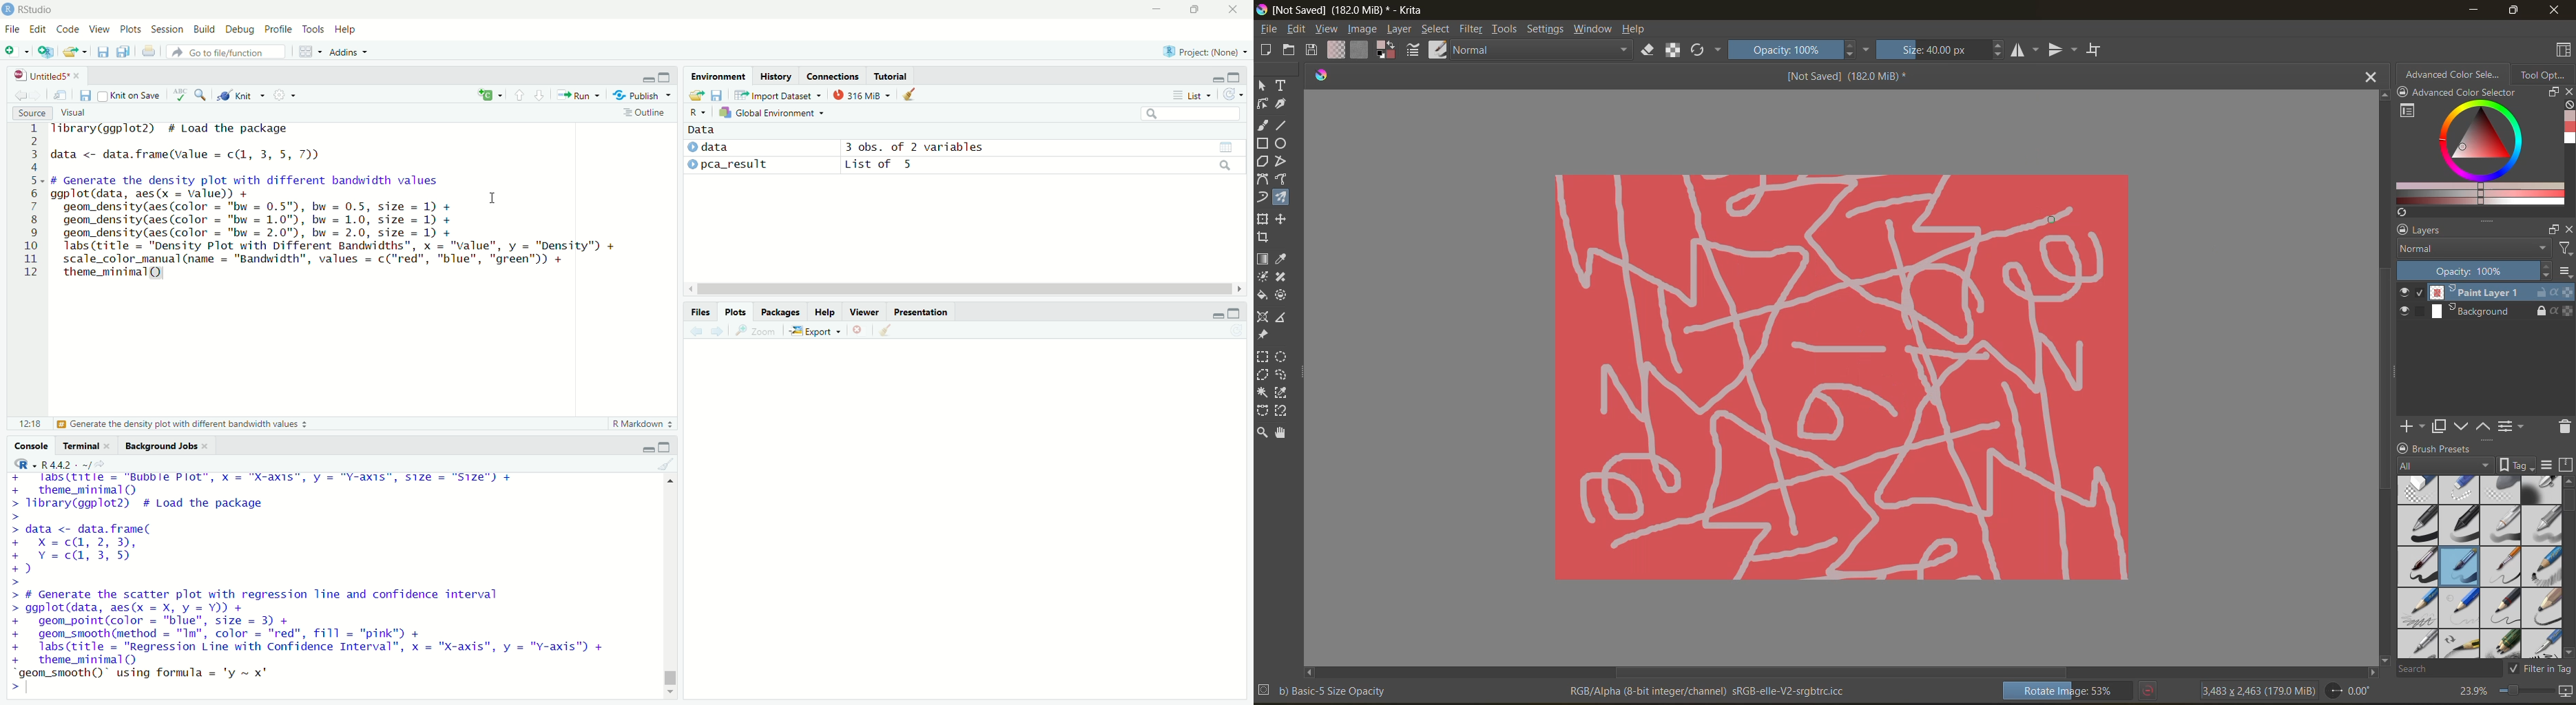  What do you see at coordinates (278, 28) in the screenshot?
I see `Profile` at bounding box center [278, 28].